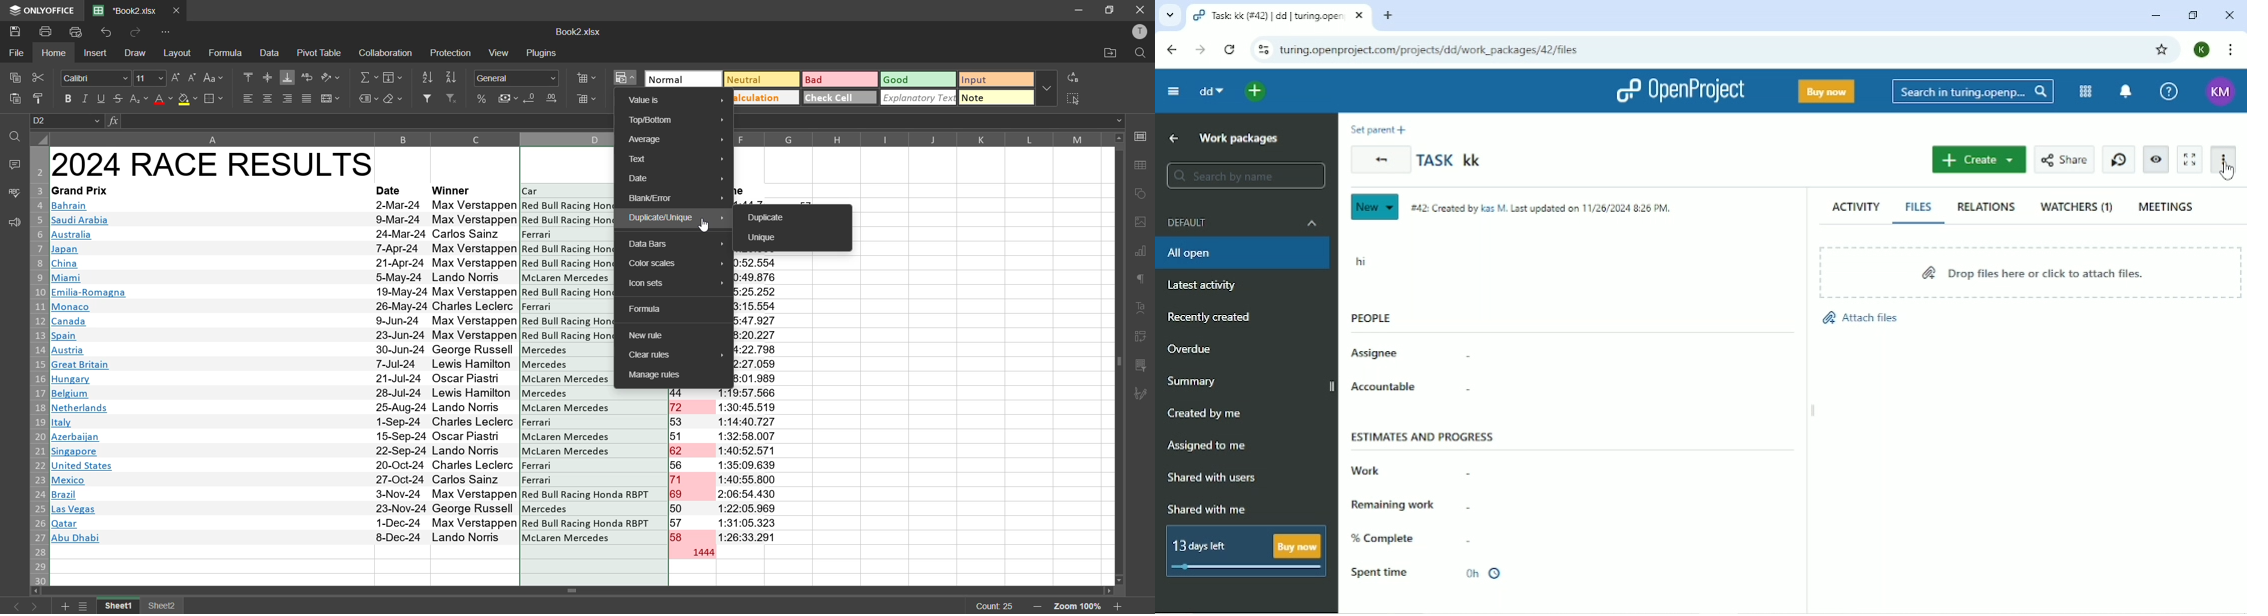 Image resolution: width=2268 pixels, height=616 pixels. Describe the element at coordinates (90, 374) in the screenshot. I see `Country` at that location.